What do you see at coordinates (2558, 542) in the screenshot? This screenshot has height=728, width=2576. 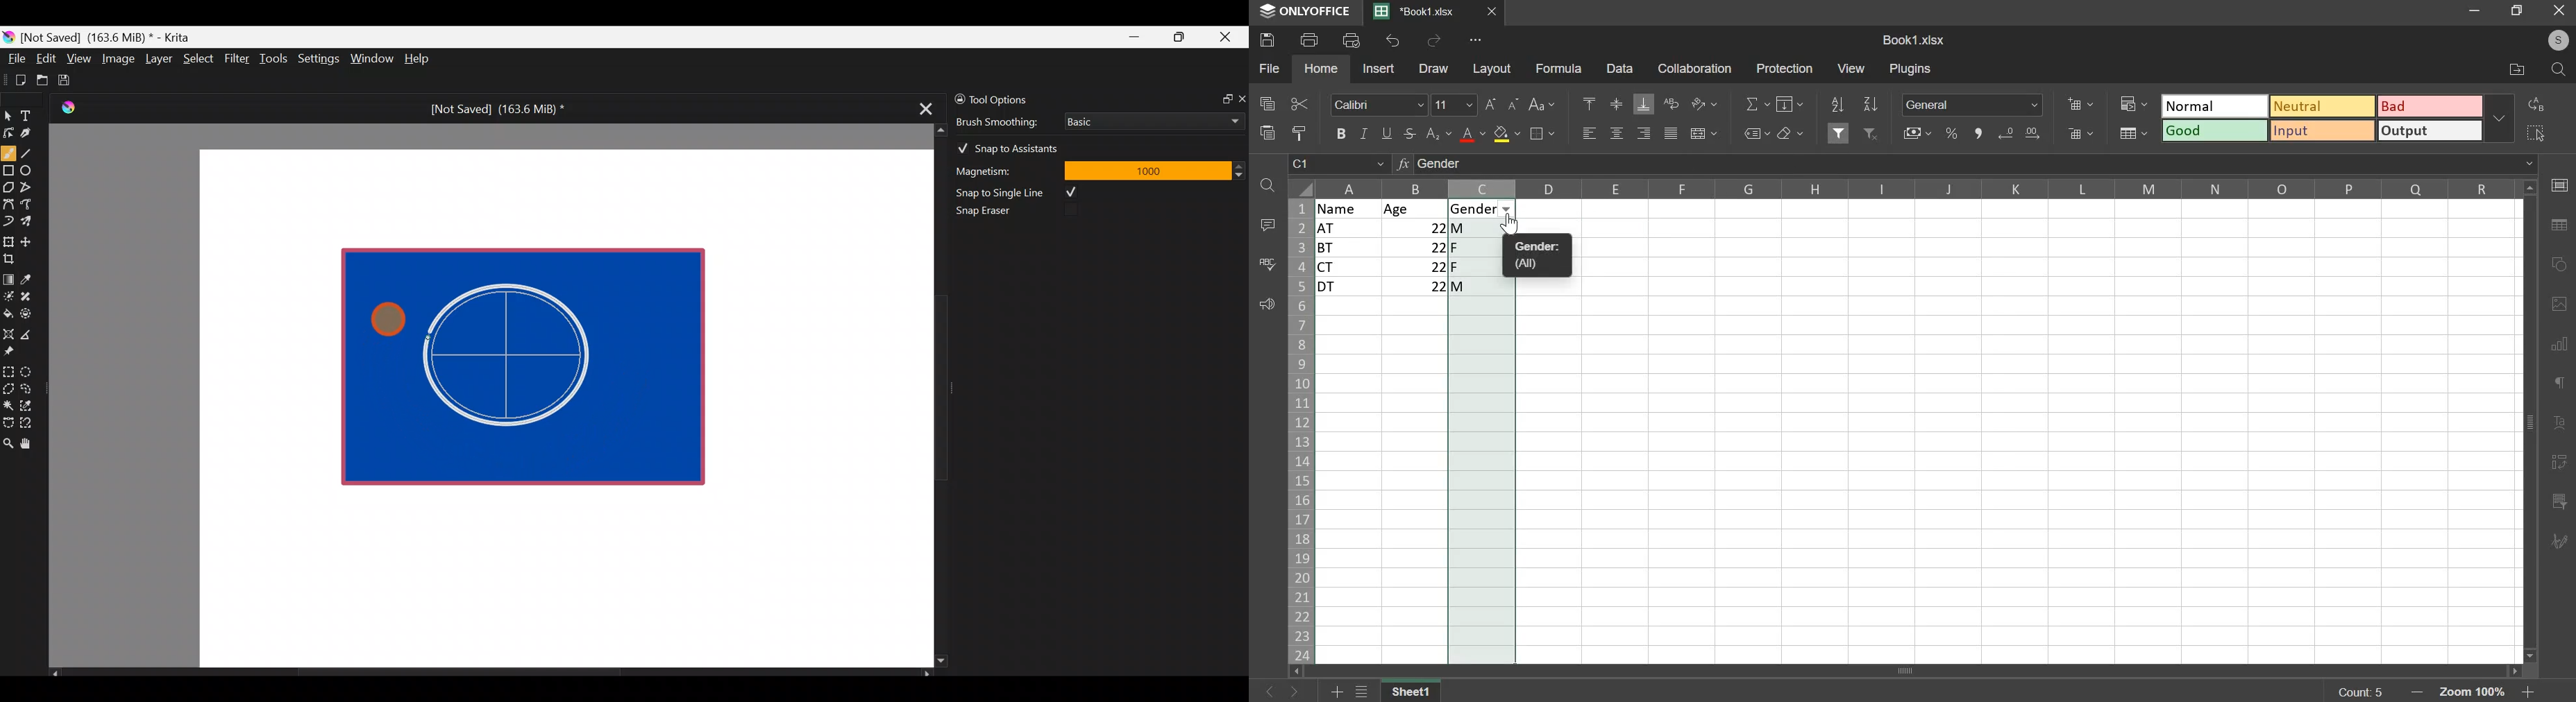 I see `signature` at bounding box center [2558, 542].